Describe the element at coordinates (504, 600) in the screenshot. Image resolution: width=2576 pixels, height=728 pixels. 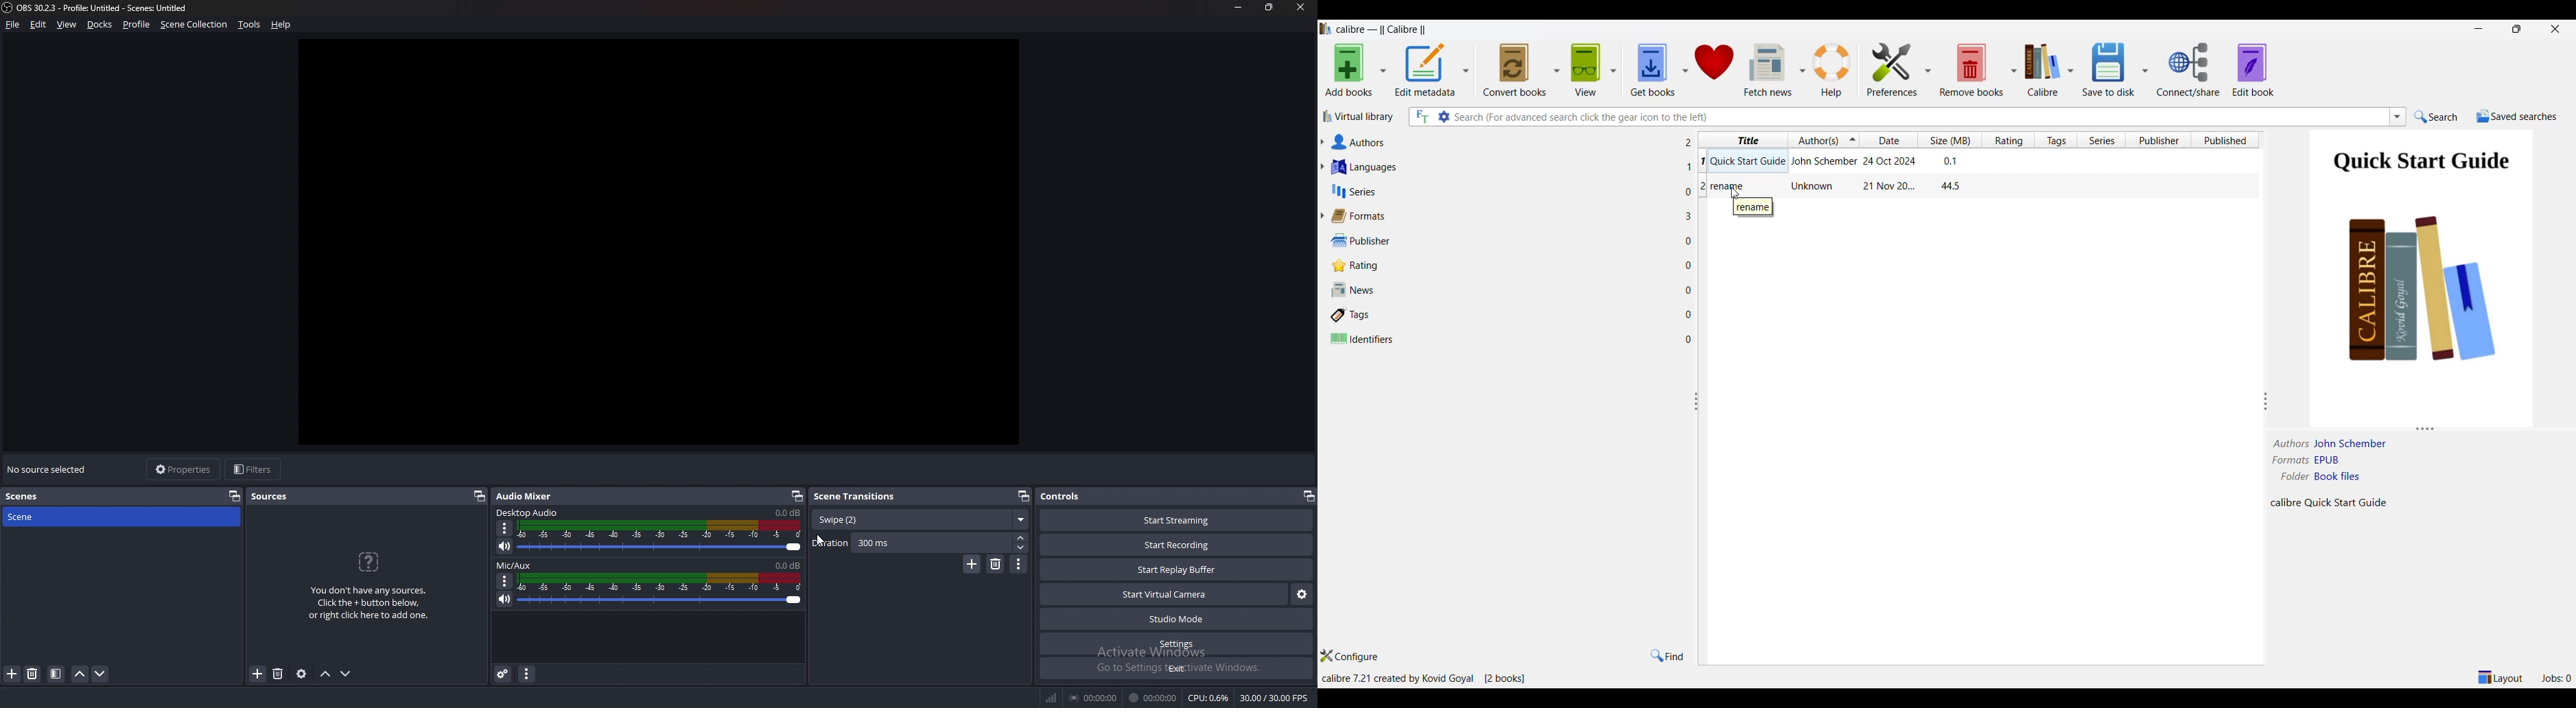
I see `mute` at that location.